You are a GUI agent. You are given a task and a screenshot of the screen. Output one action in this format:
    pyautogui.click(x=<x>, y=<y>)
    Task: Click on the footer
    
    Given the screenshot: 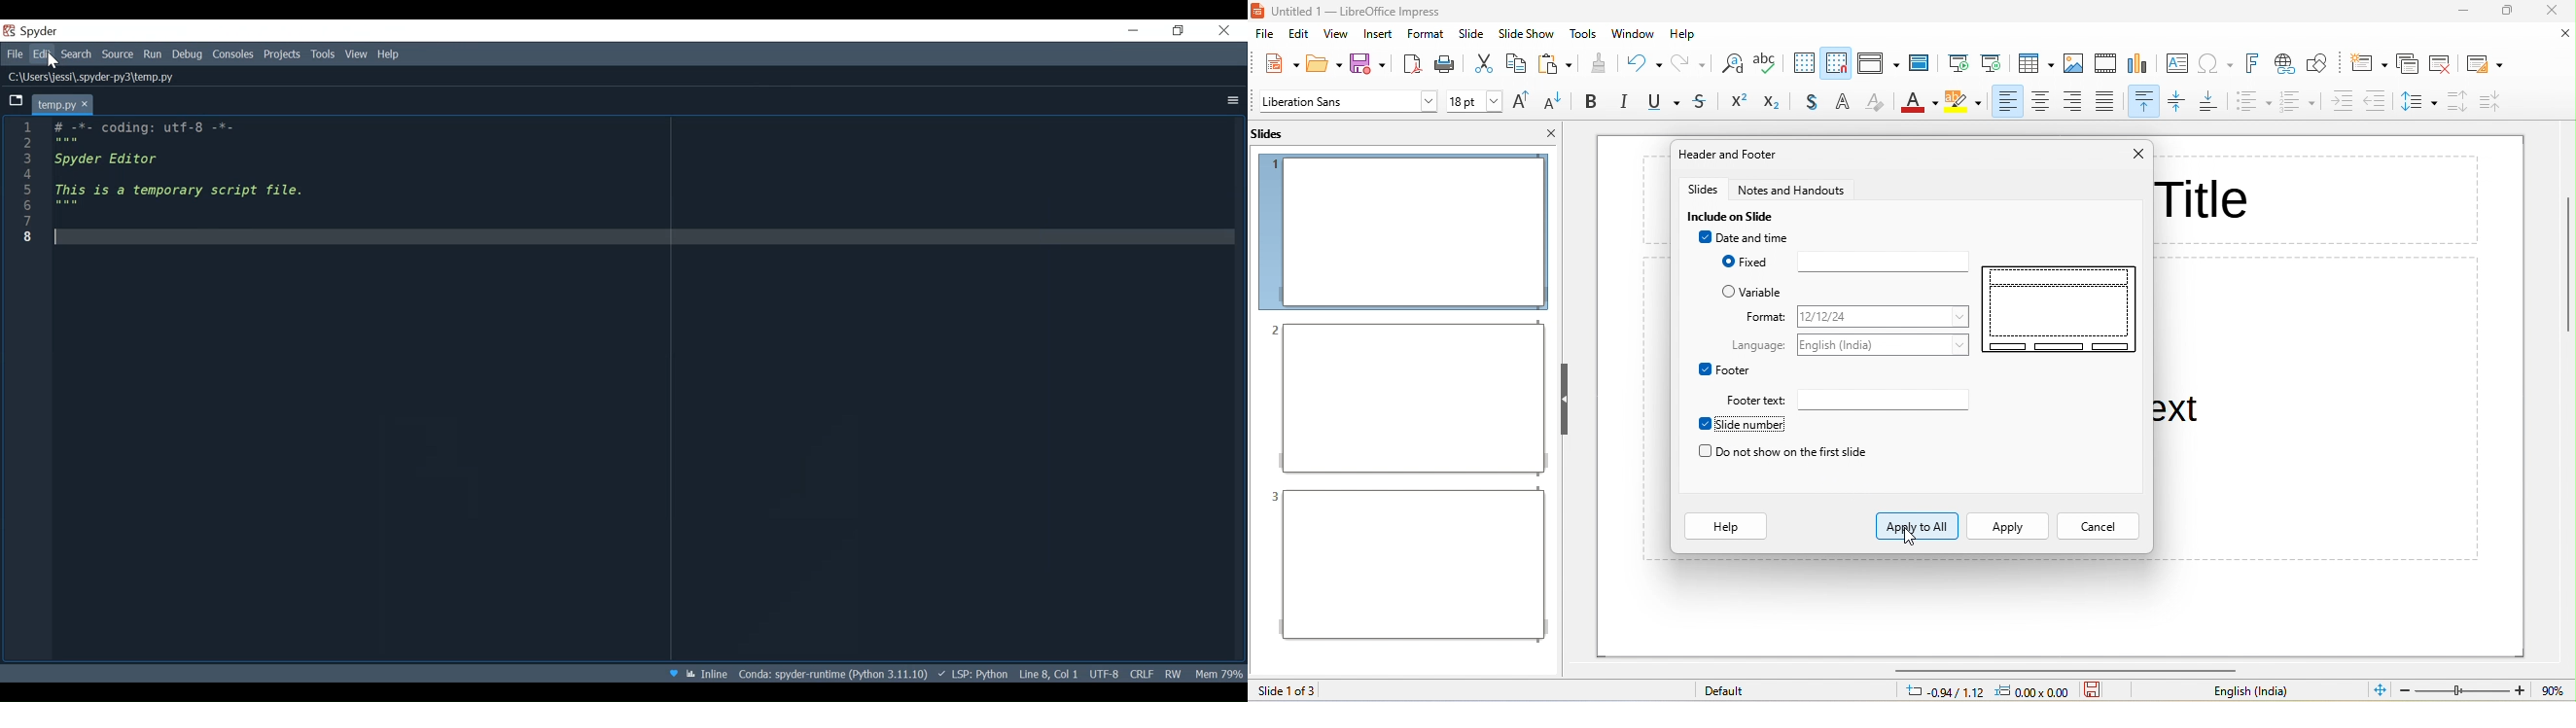 What is the action you would take?
    pyautogui.click(x=1734, y=369)
    